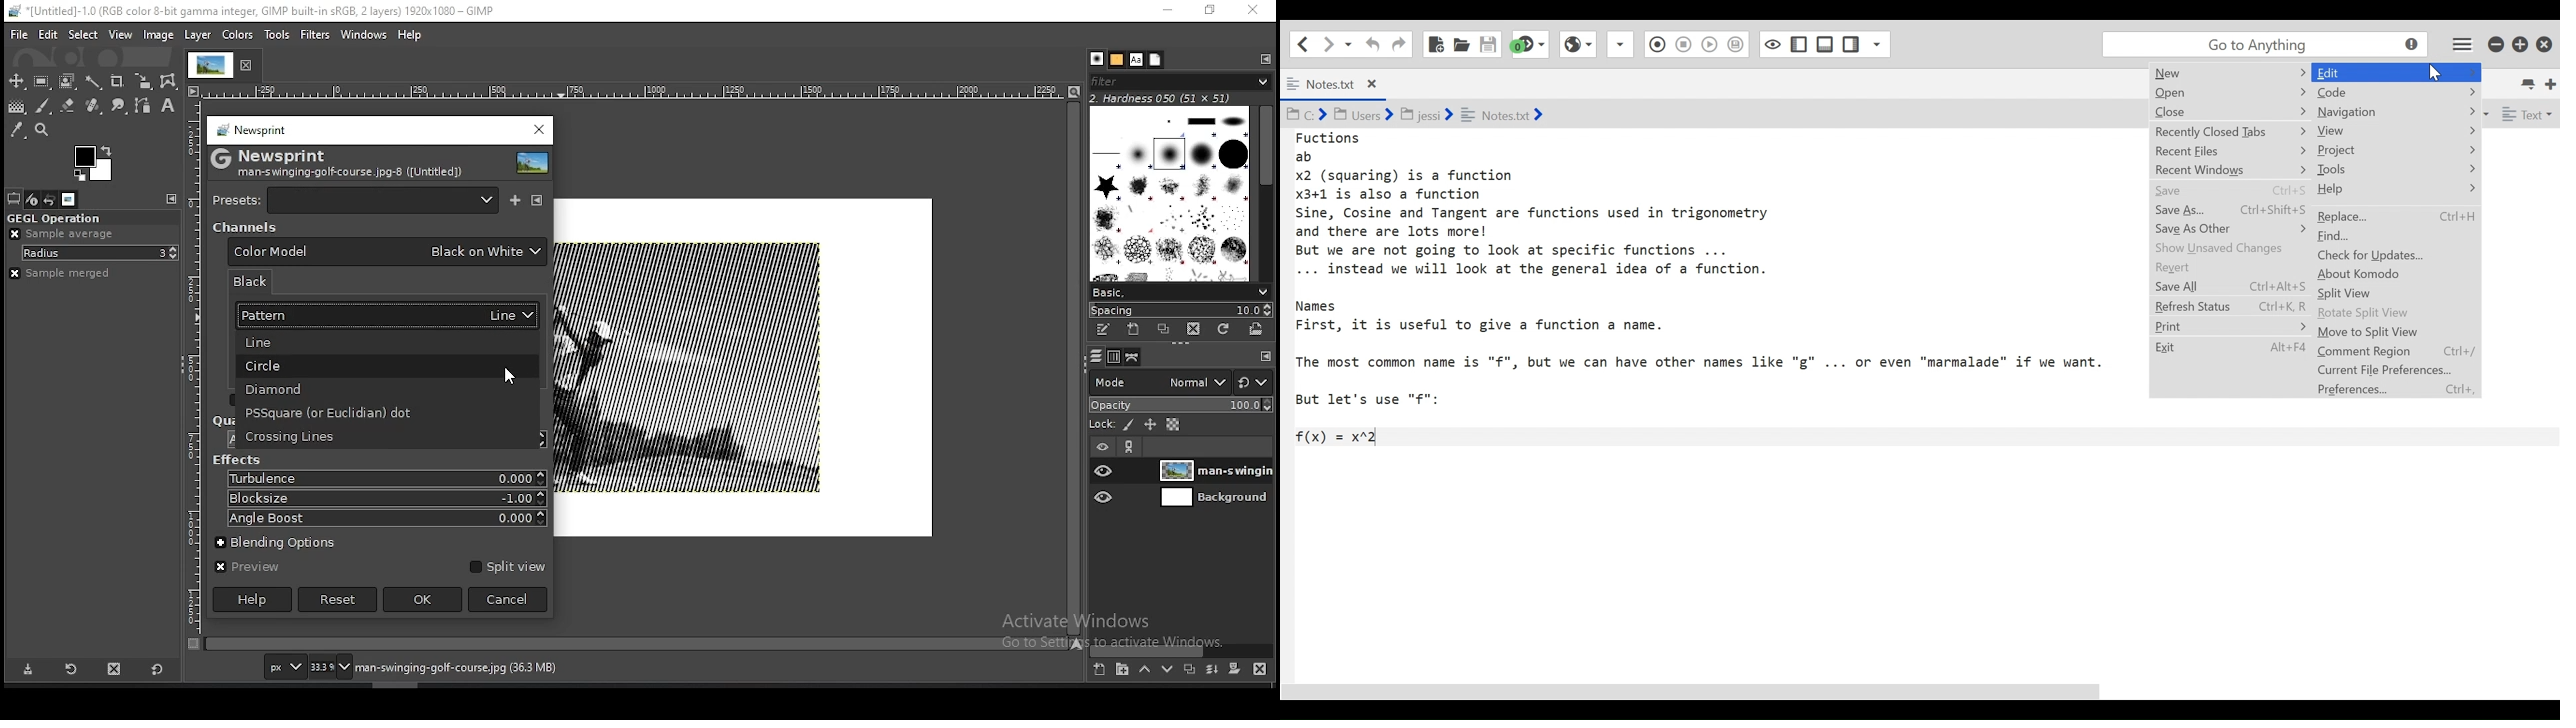 The width and height of the screenshot is (2576, 728). I want to click on filters, so click(316, 34).